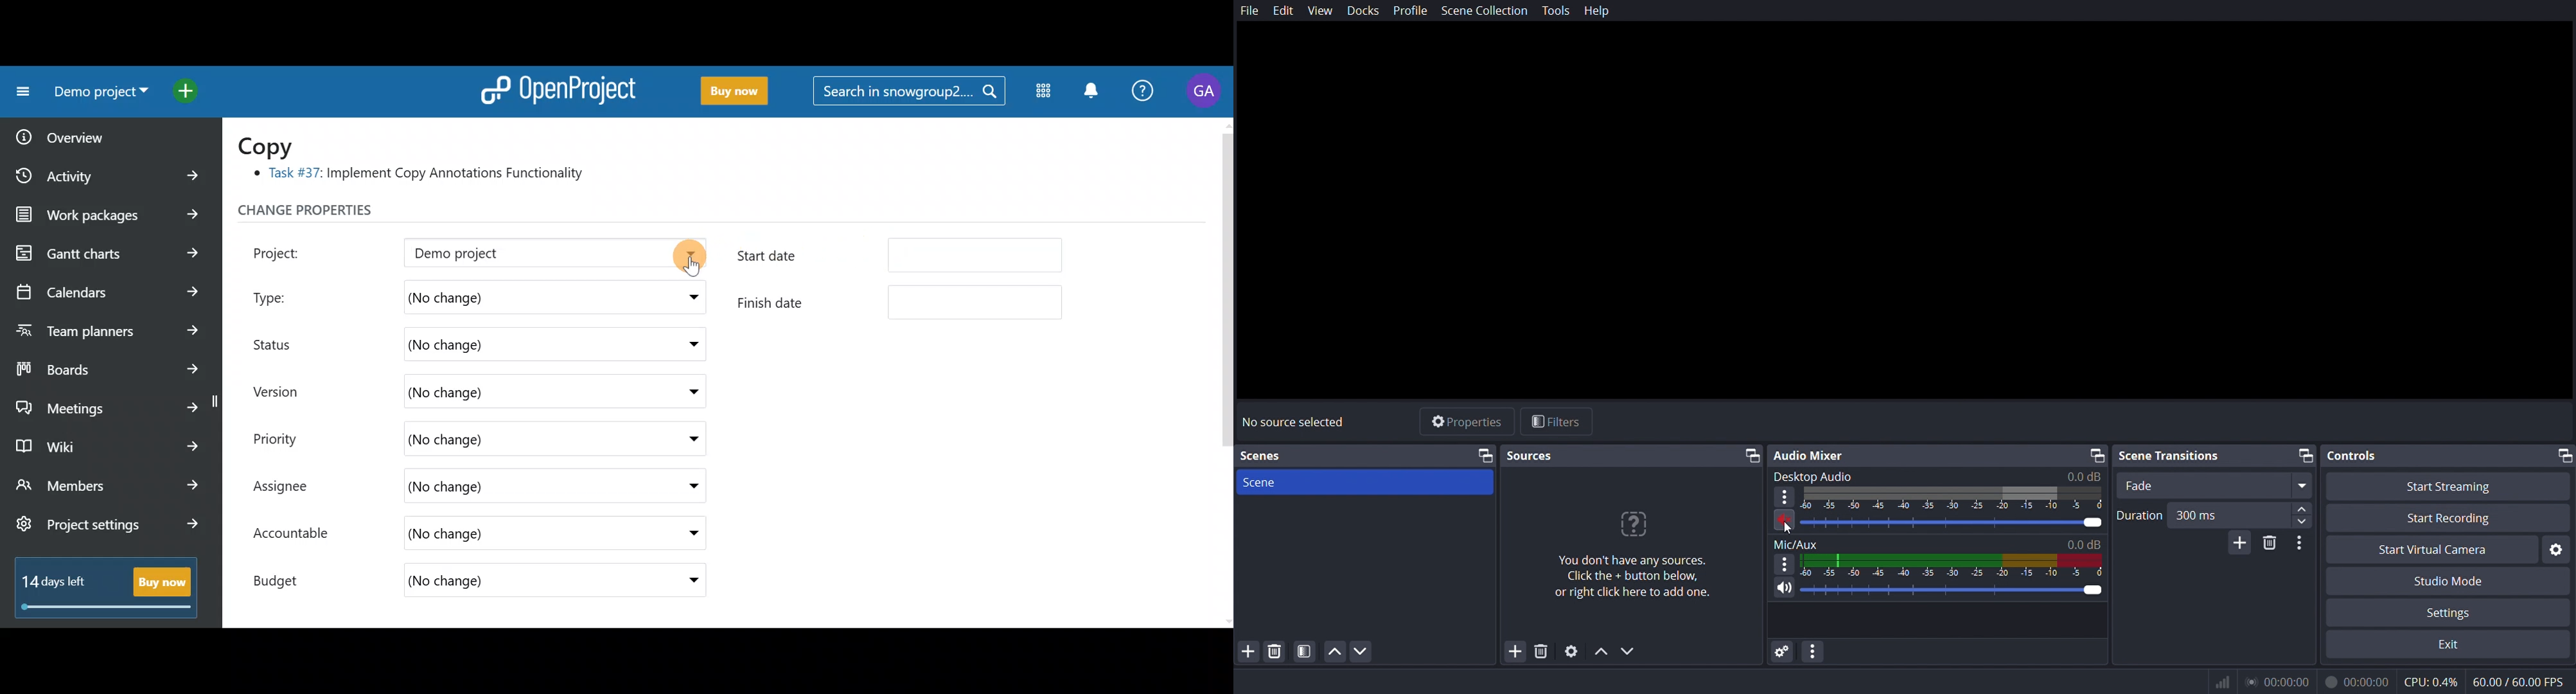  I want to click on Demo project, so click(517, 254).